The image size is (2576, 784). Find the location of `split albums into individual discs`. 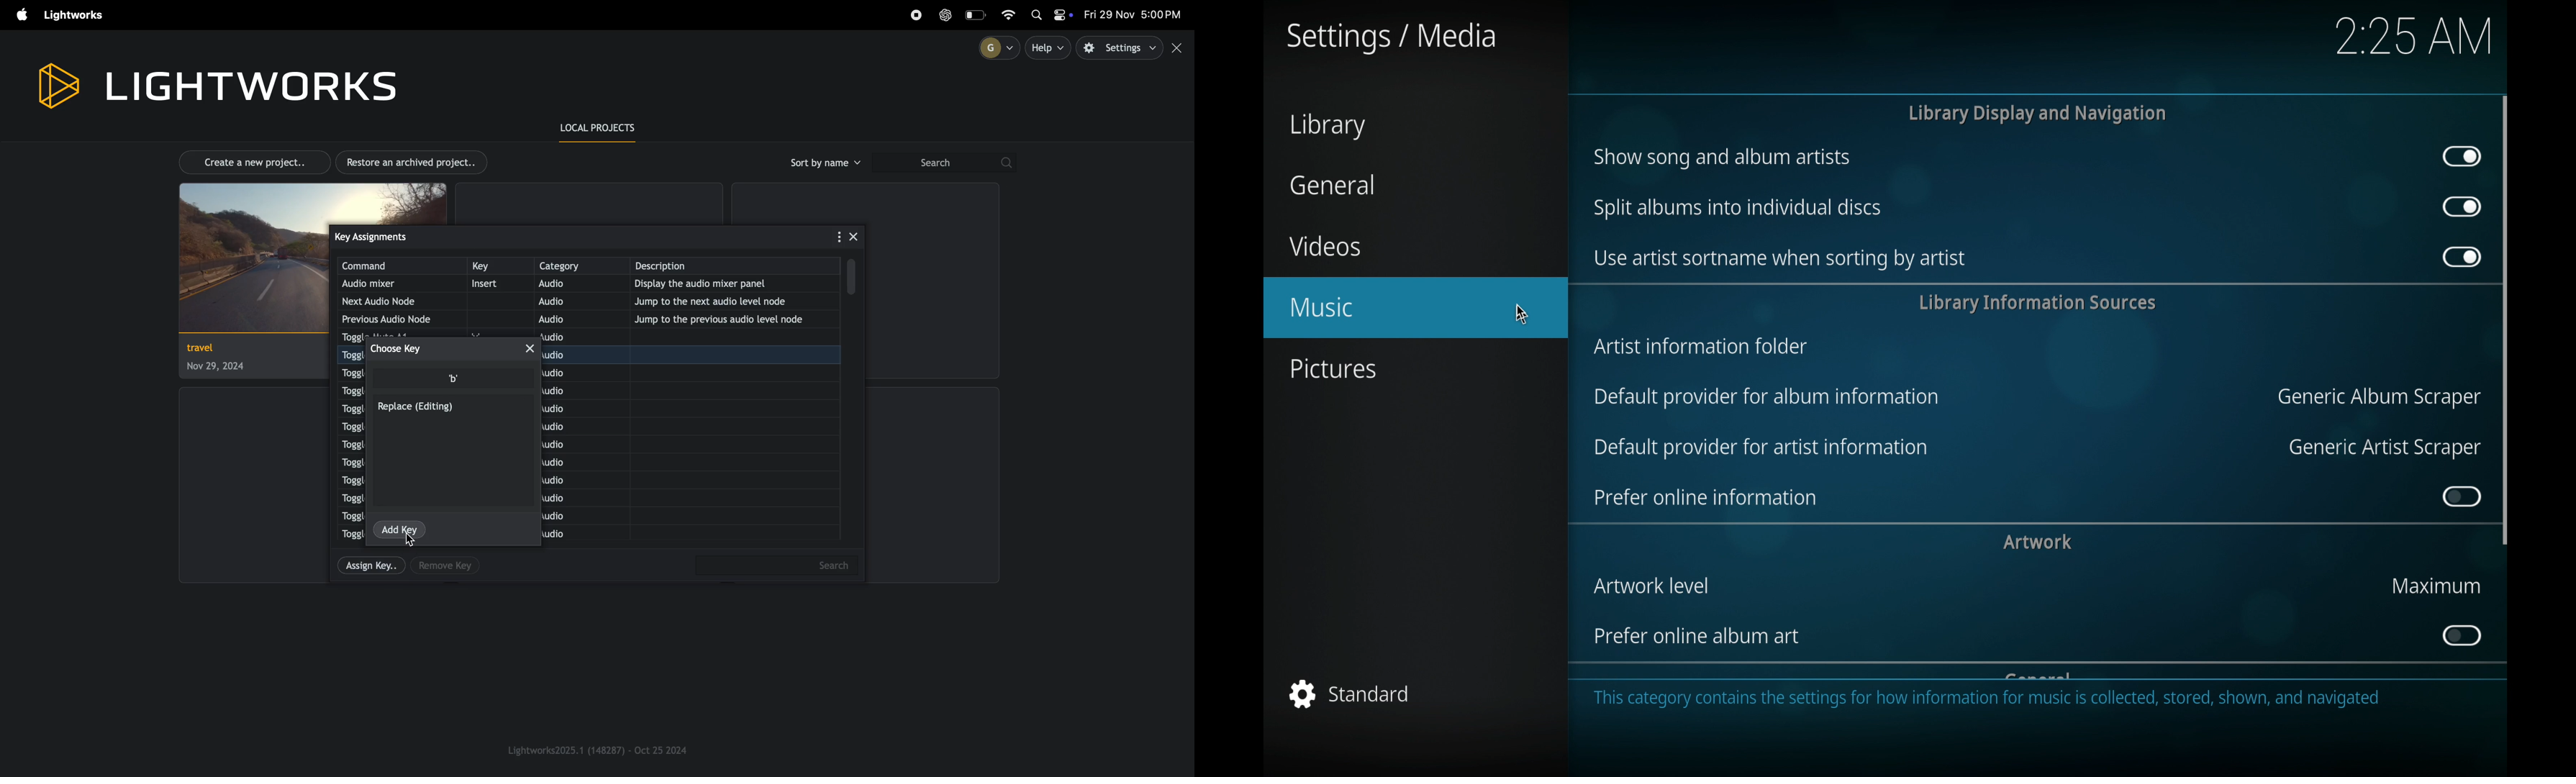

split albums into individual discs is located at coordinates (1737, 208).